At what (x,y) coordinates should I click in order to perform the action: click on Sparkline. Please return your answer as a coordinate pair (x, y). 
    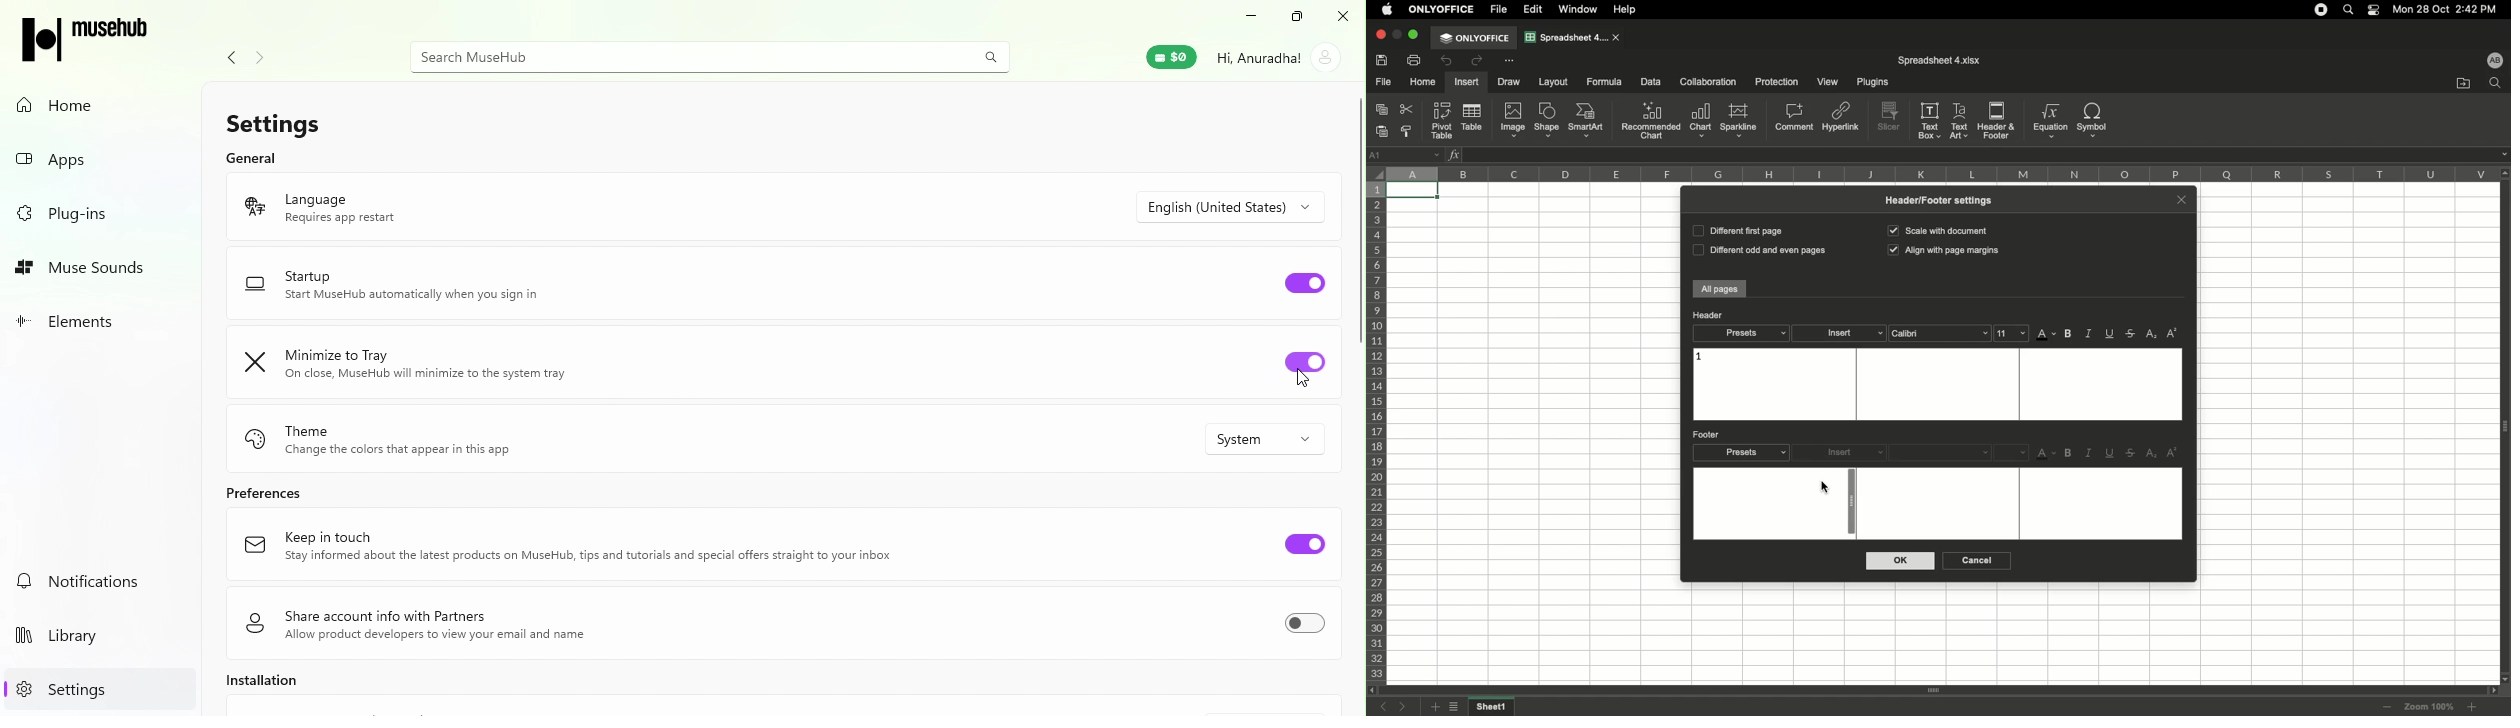
    Looking at the image, I should click on (1738, 120).